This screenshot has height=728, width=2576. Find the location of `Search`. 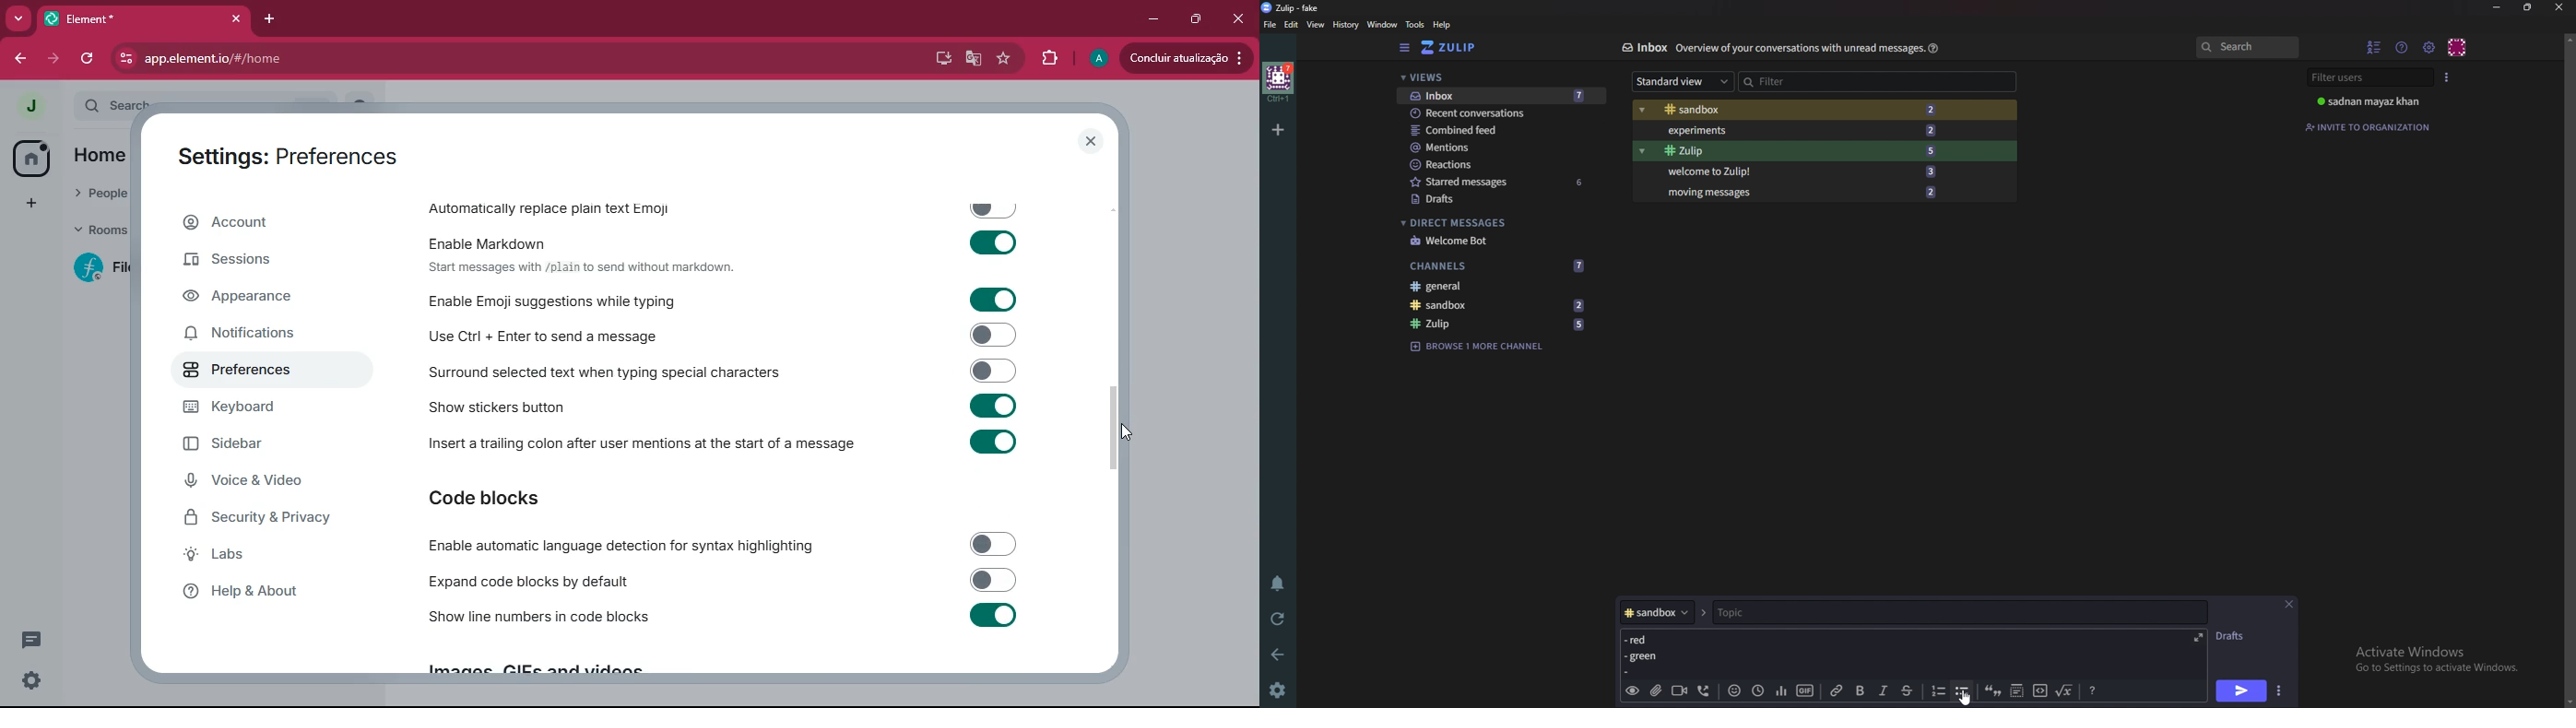

Search is located at coordinates (233, 102).